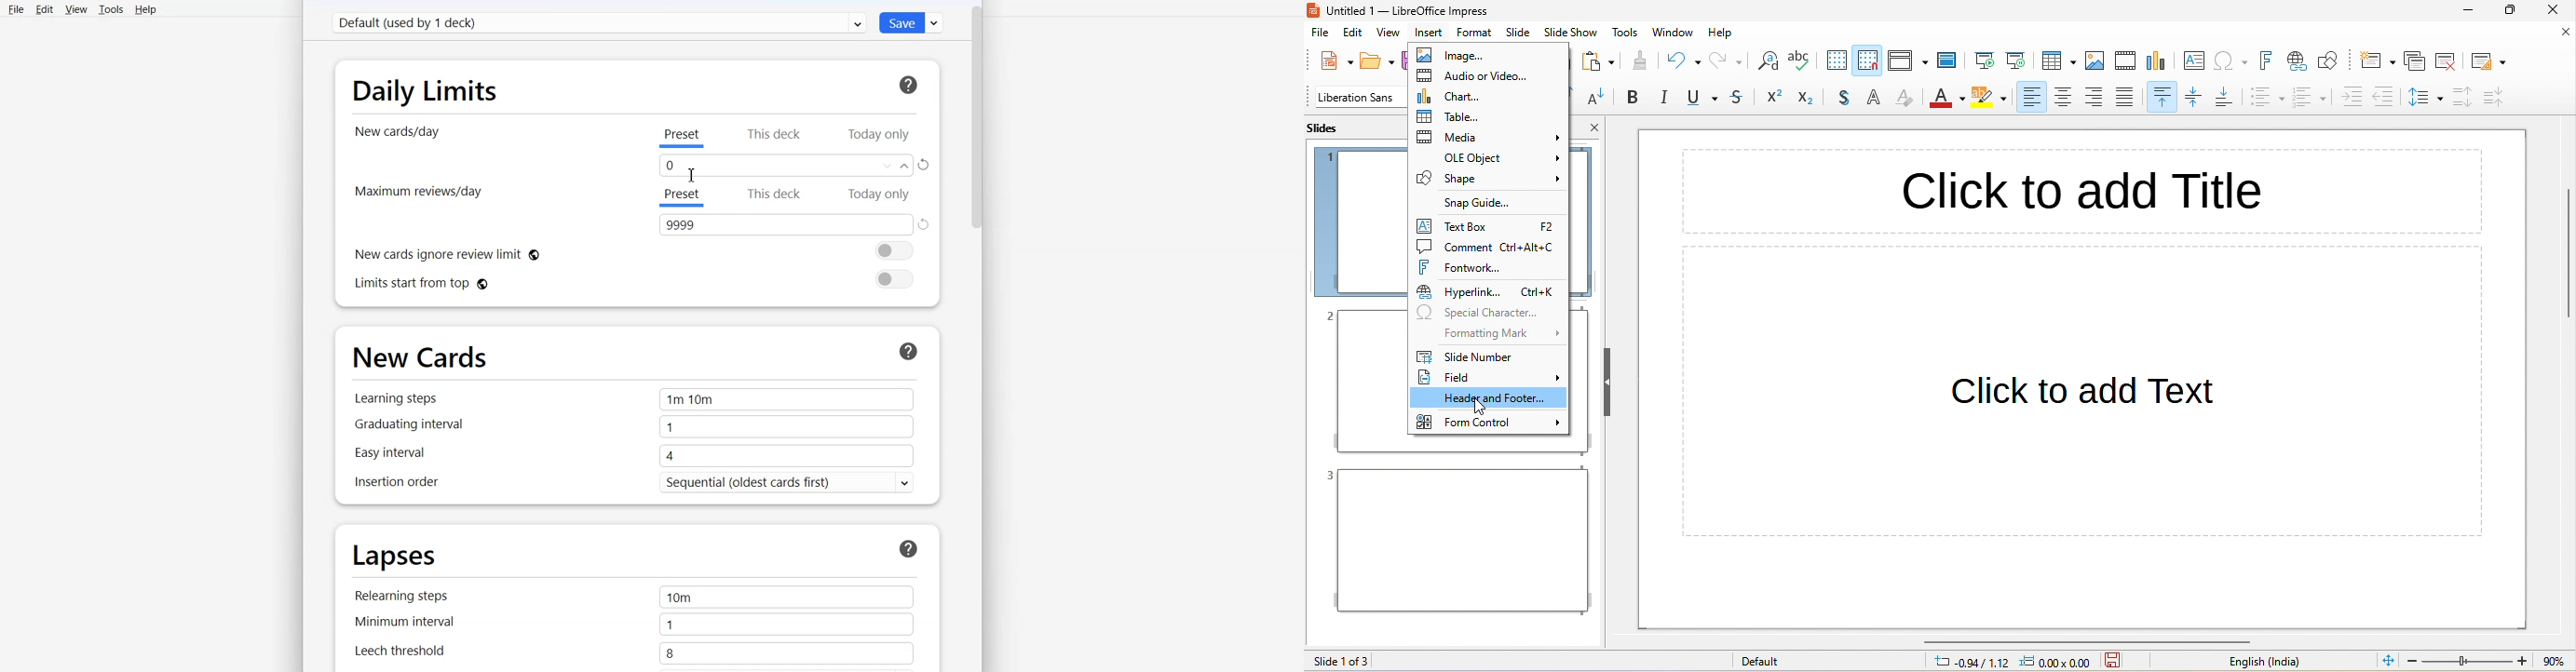 This screenshot has height=672, width=2576. Describe the element at coordinates (1739, 99) in the screenshot. I see `strikethrough` at that location.